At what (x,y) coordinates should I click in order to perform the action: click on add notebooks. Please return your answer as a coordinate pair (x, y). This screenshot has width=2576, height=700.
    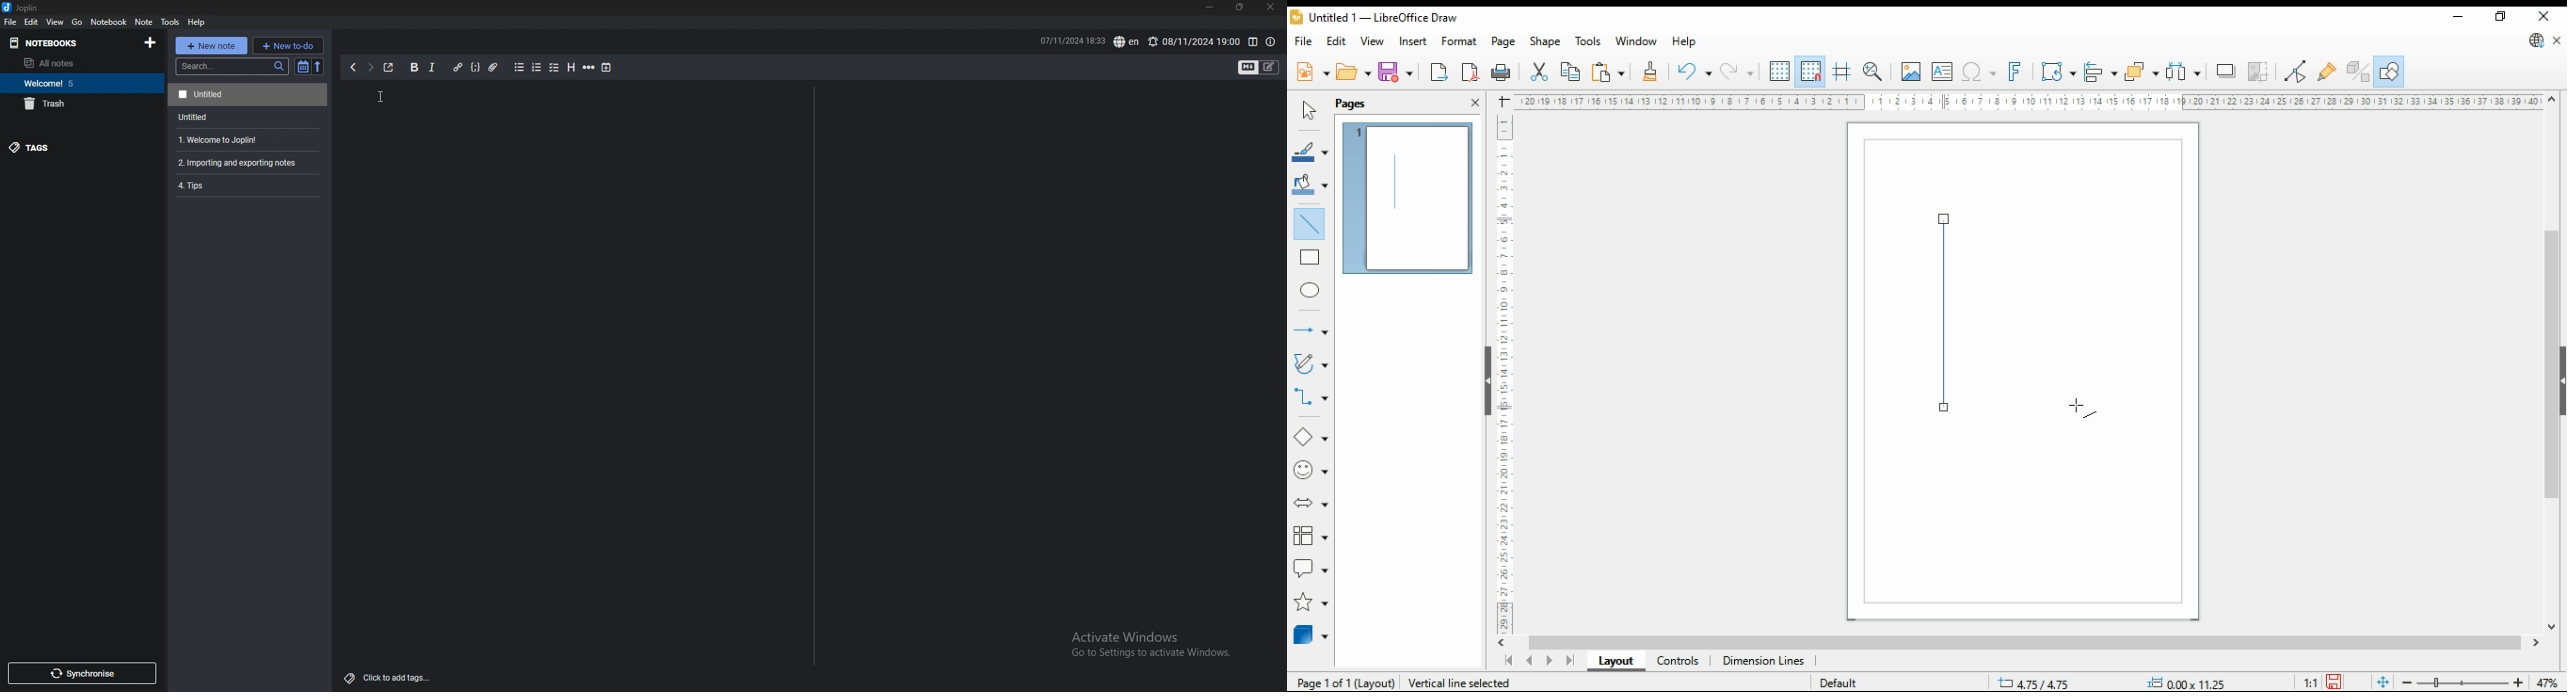
    Looking at the image, I should click on (151, 42).